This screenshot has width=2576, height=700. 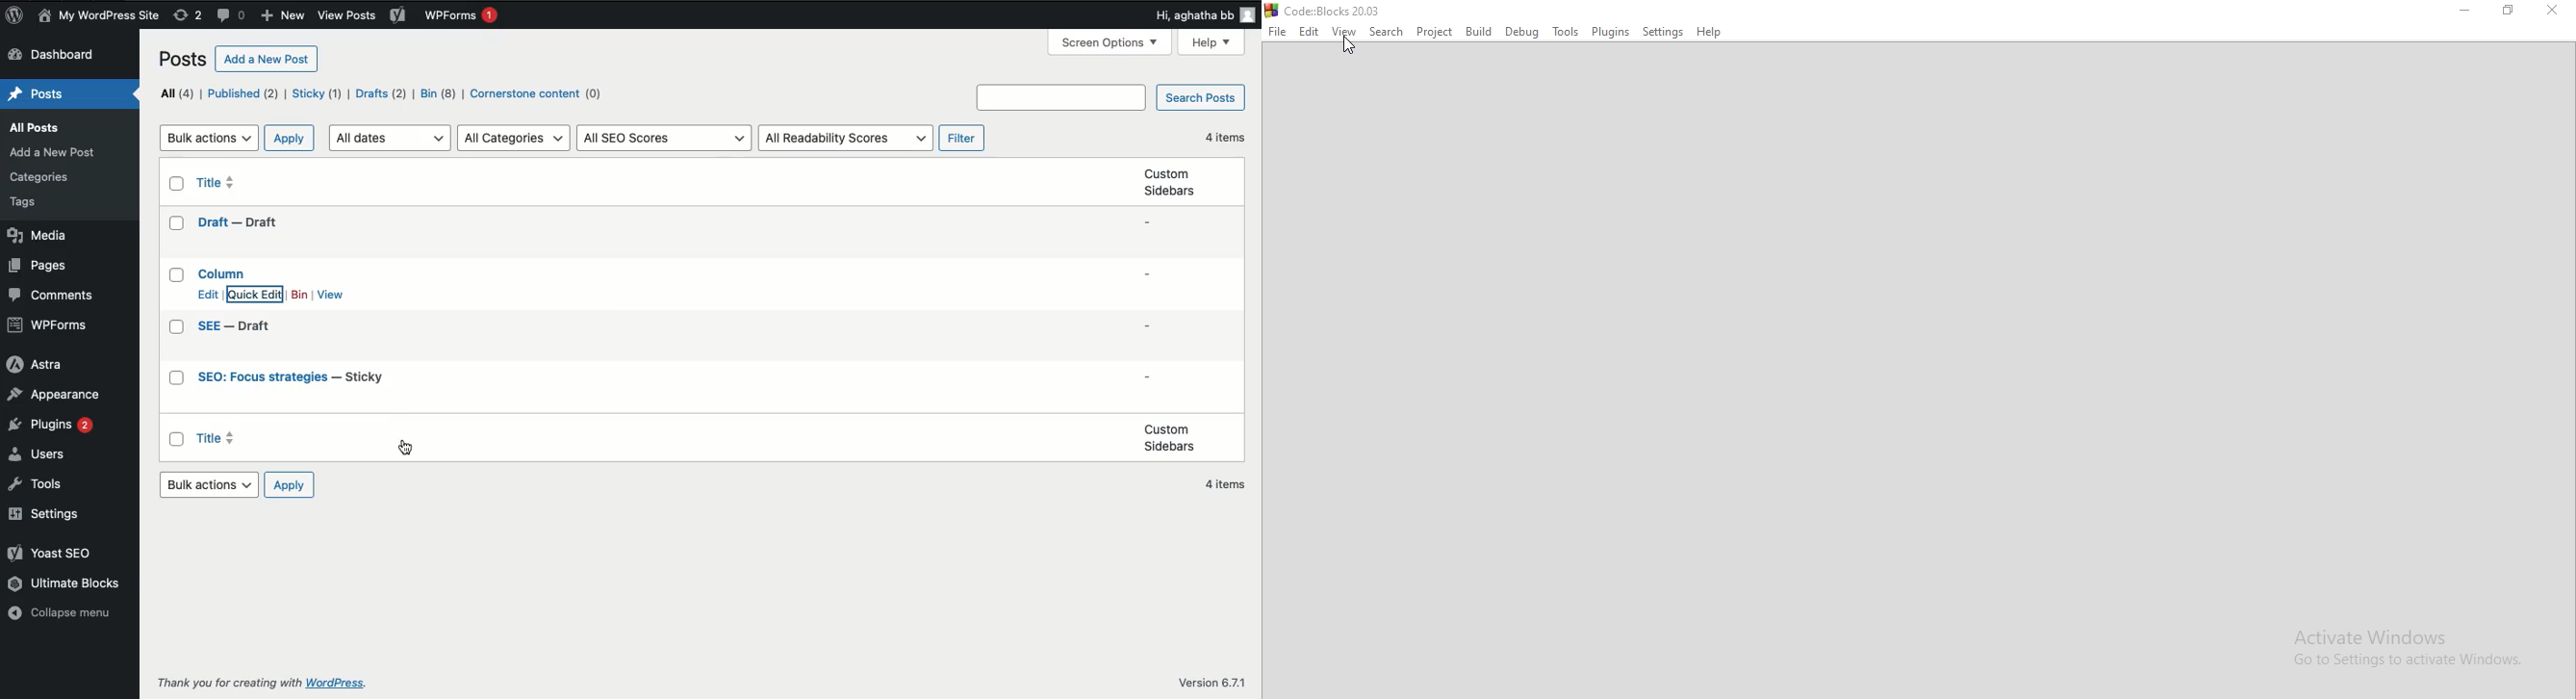 I want to click on All SEO scores, so click(x=667, y=139).